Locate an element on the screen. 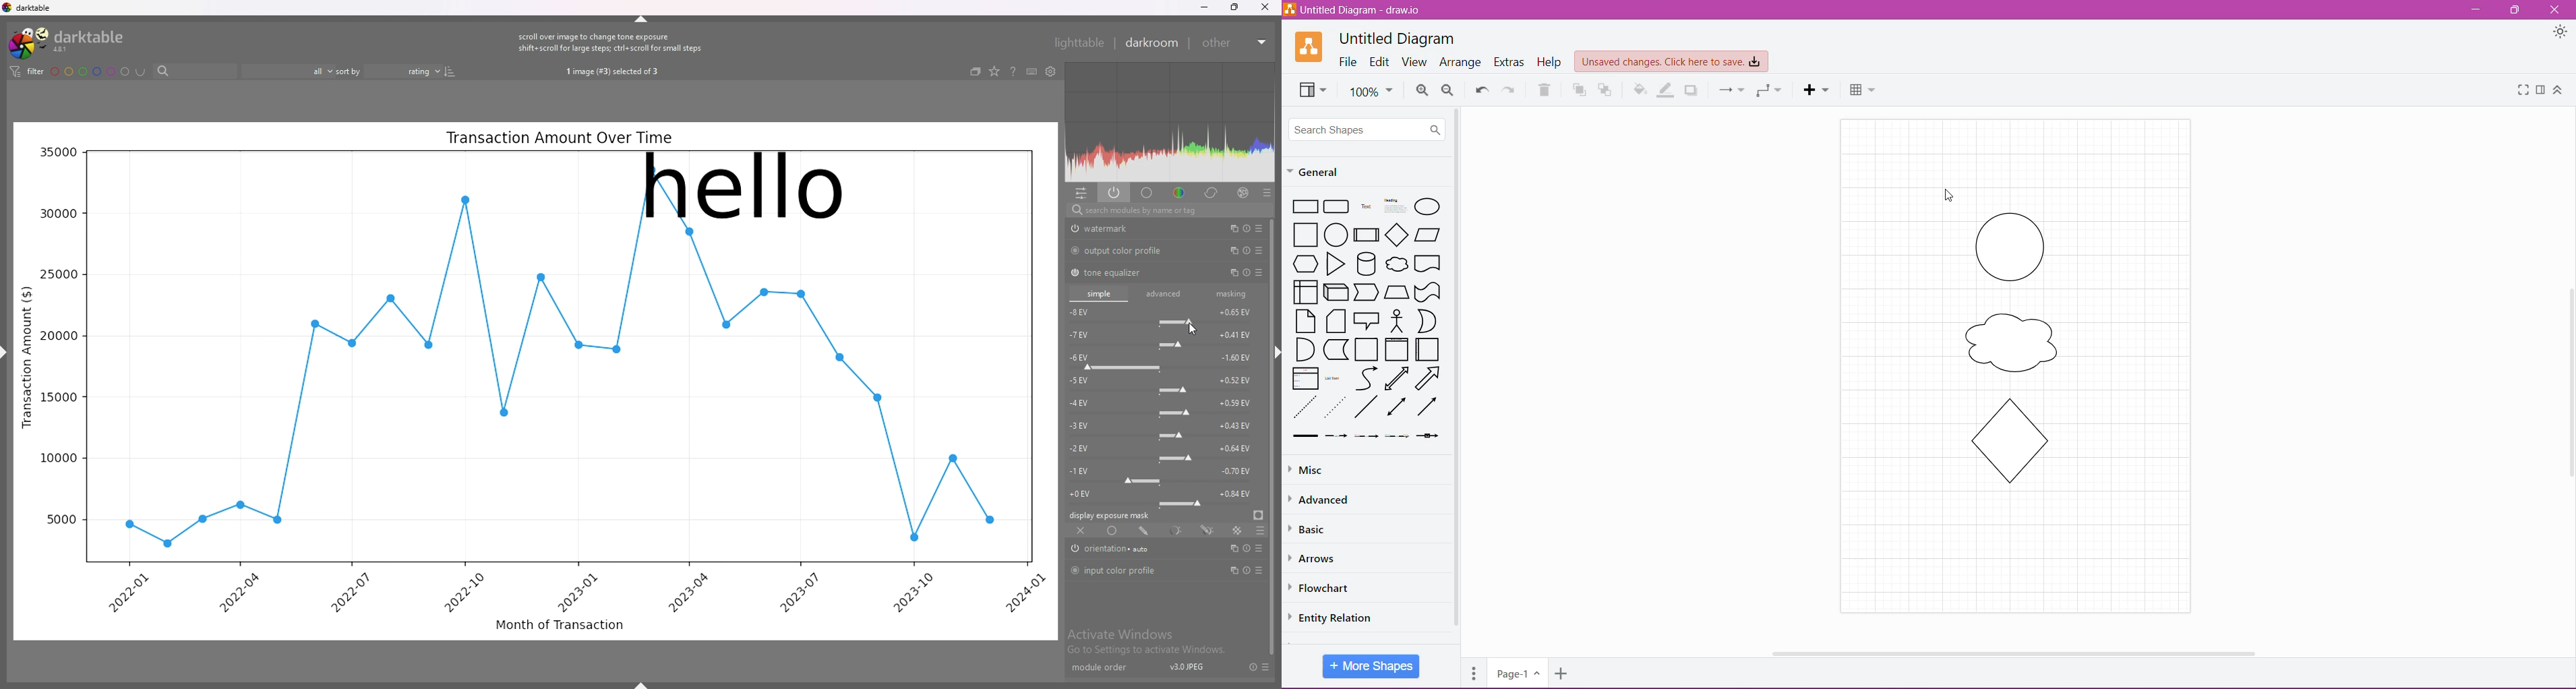 This screenshot has width=2576, height=700. base is located at coordinates (1148, 193).